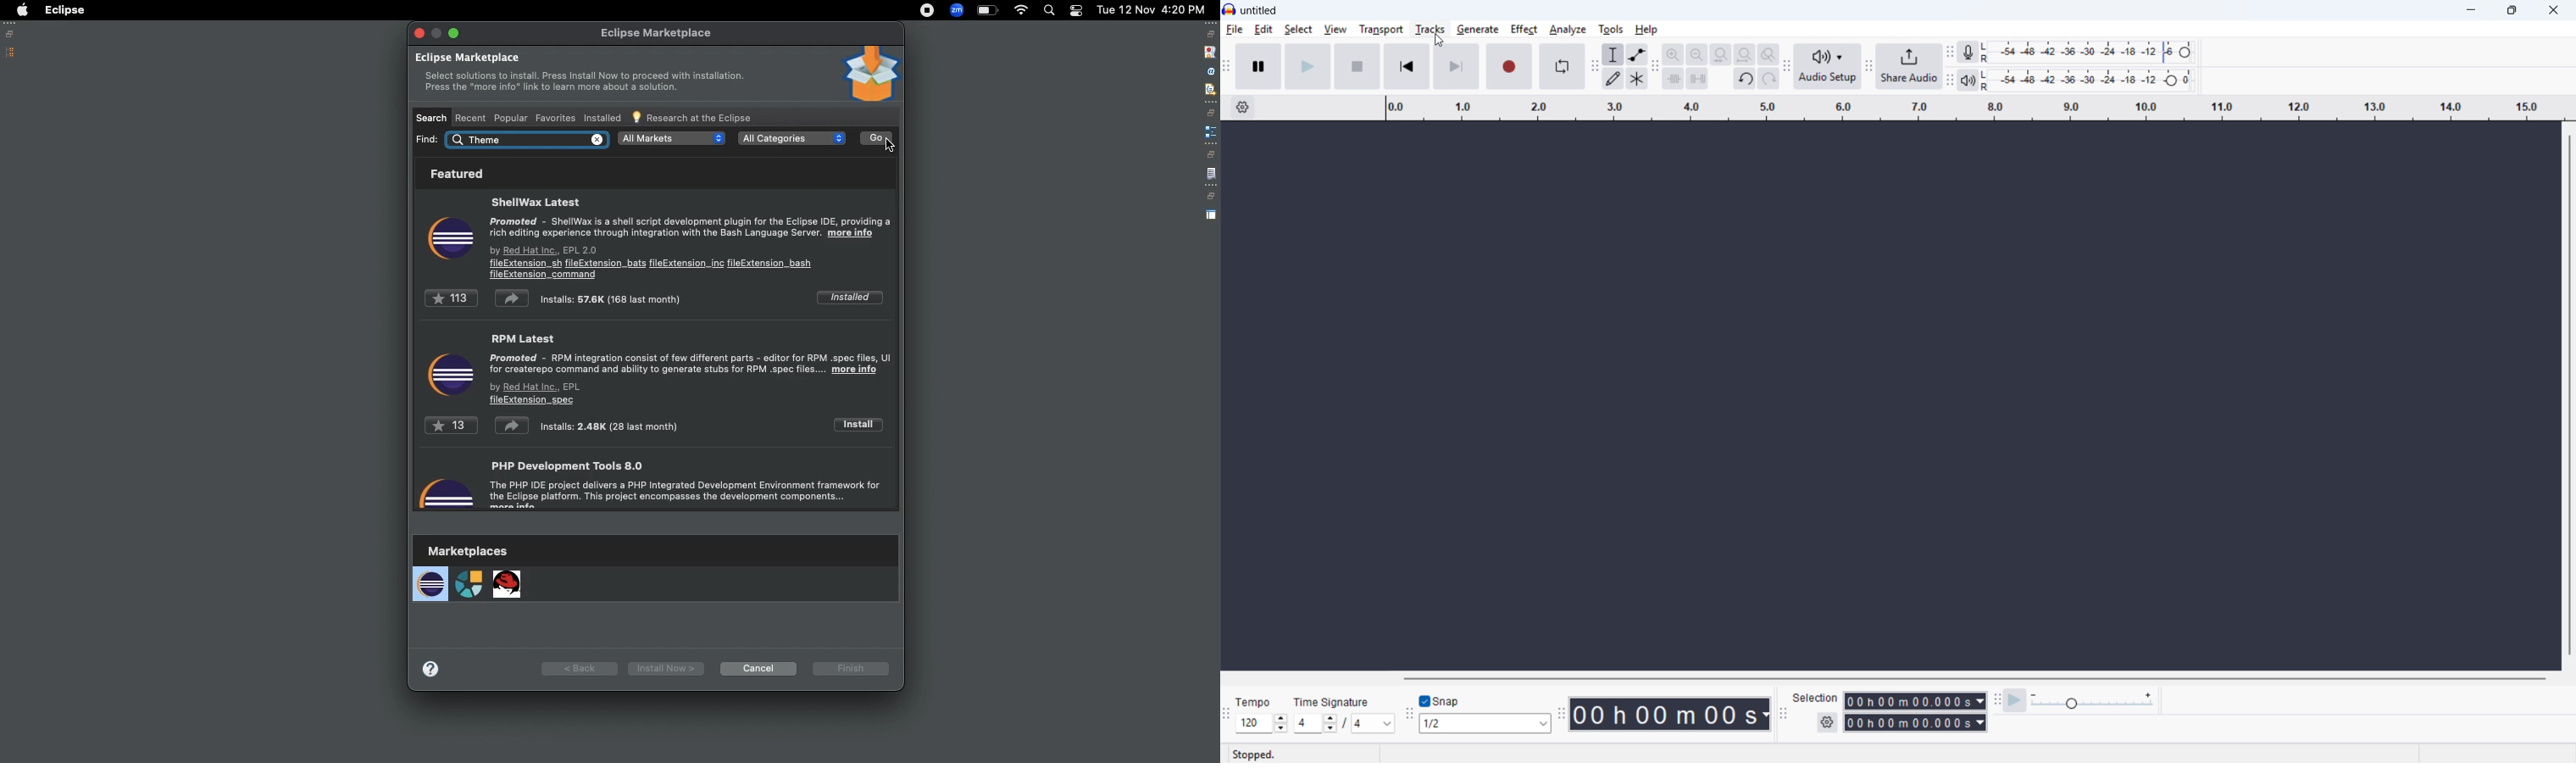 Image resolution: width=2576 pixels, height=784 pixels. Describe the element at coordinates (1828, 67) in the screenshot. I see `Audio setup ` at that location.